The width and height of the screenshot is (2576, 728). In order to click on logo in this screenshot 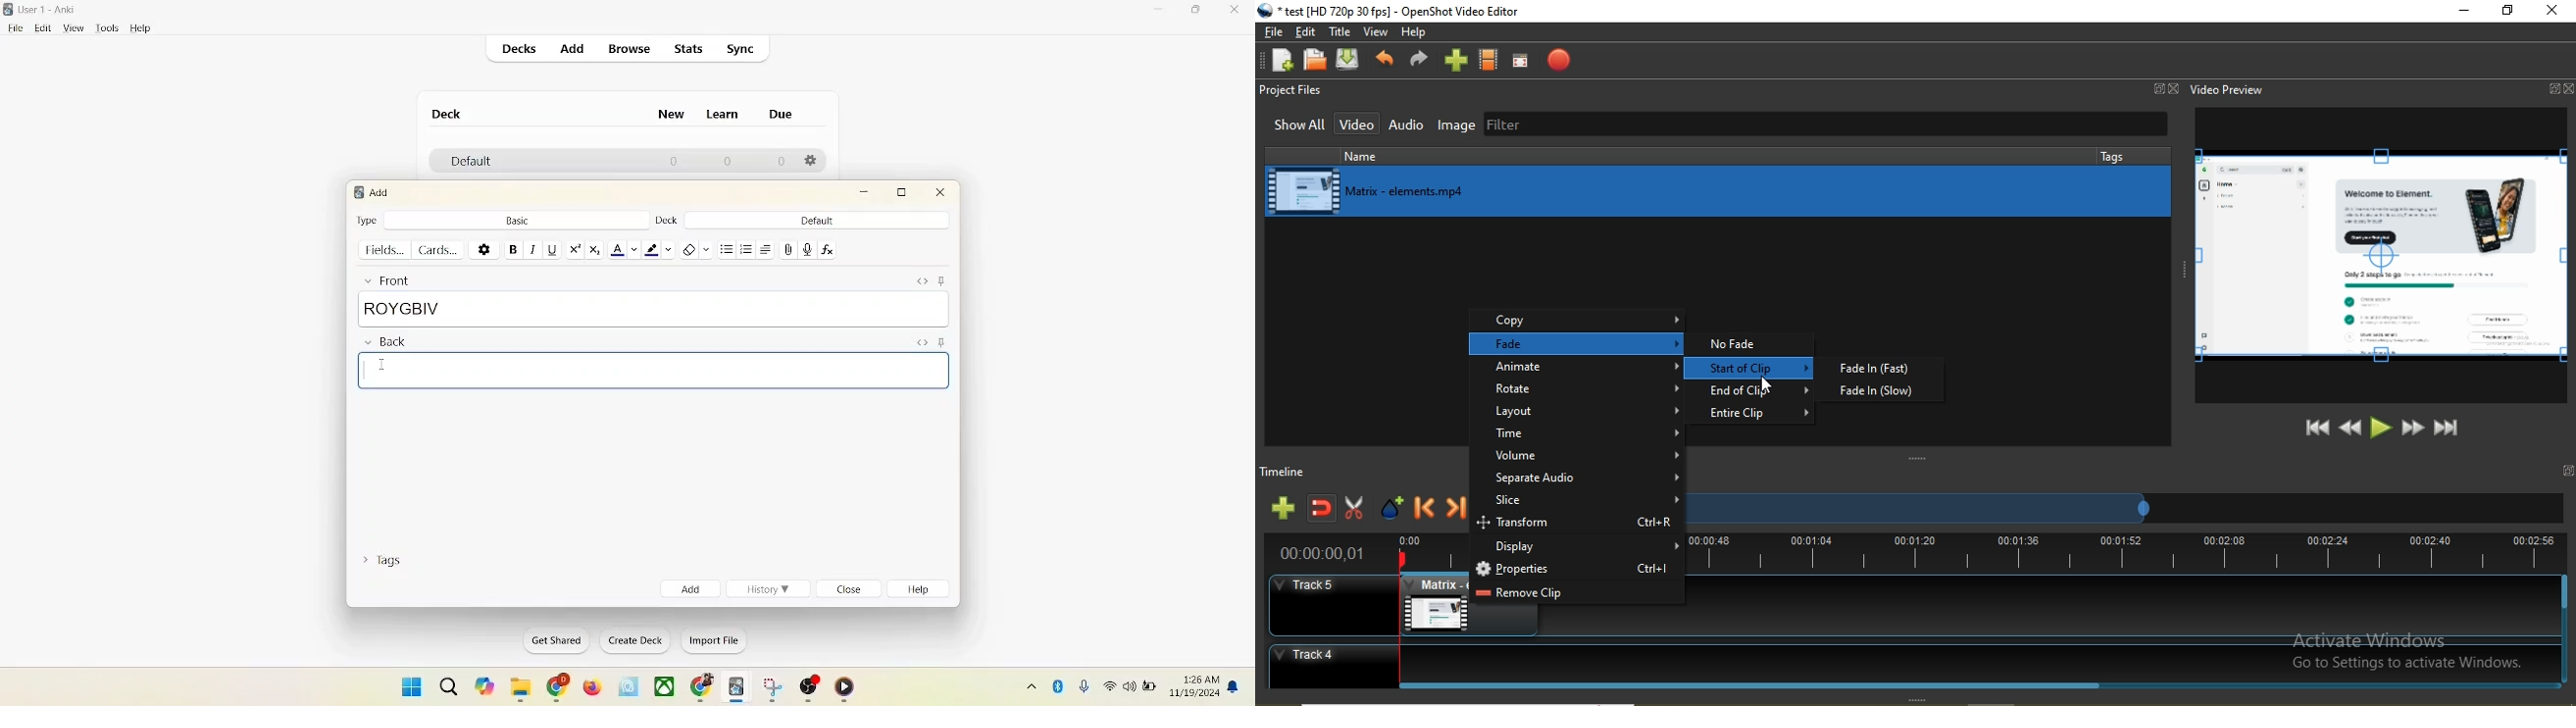, I will do `click(357, 192)`.